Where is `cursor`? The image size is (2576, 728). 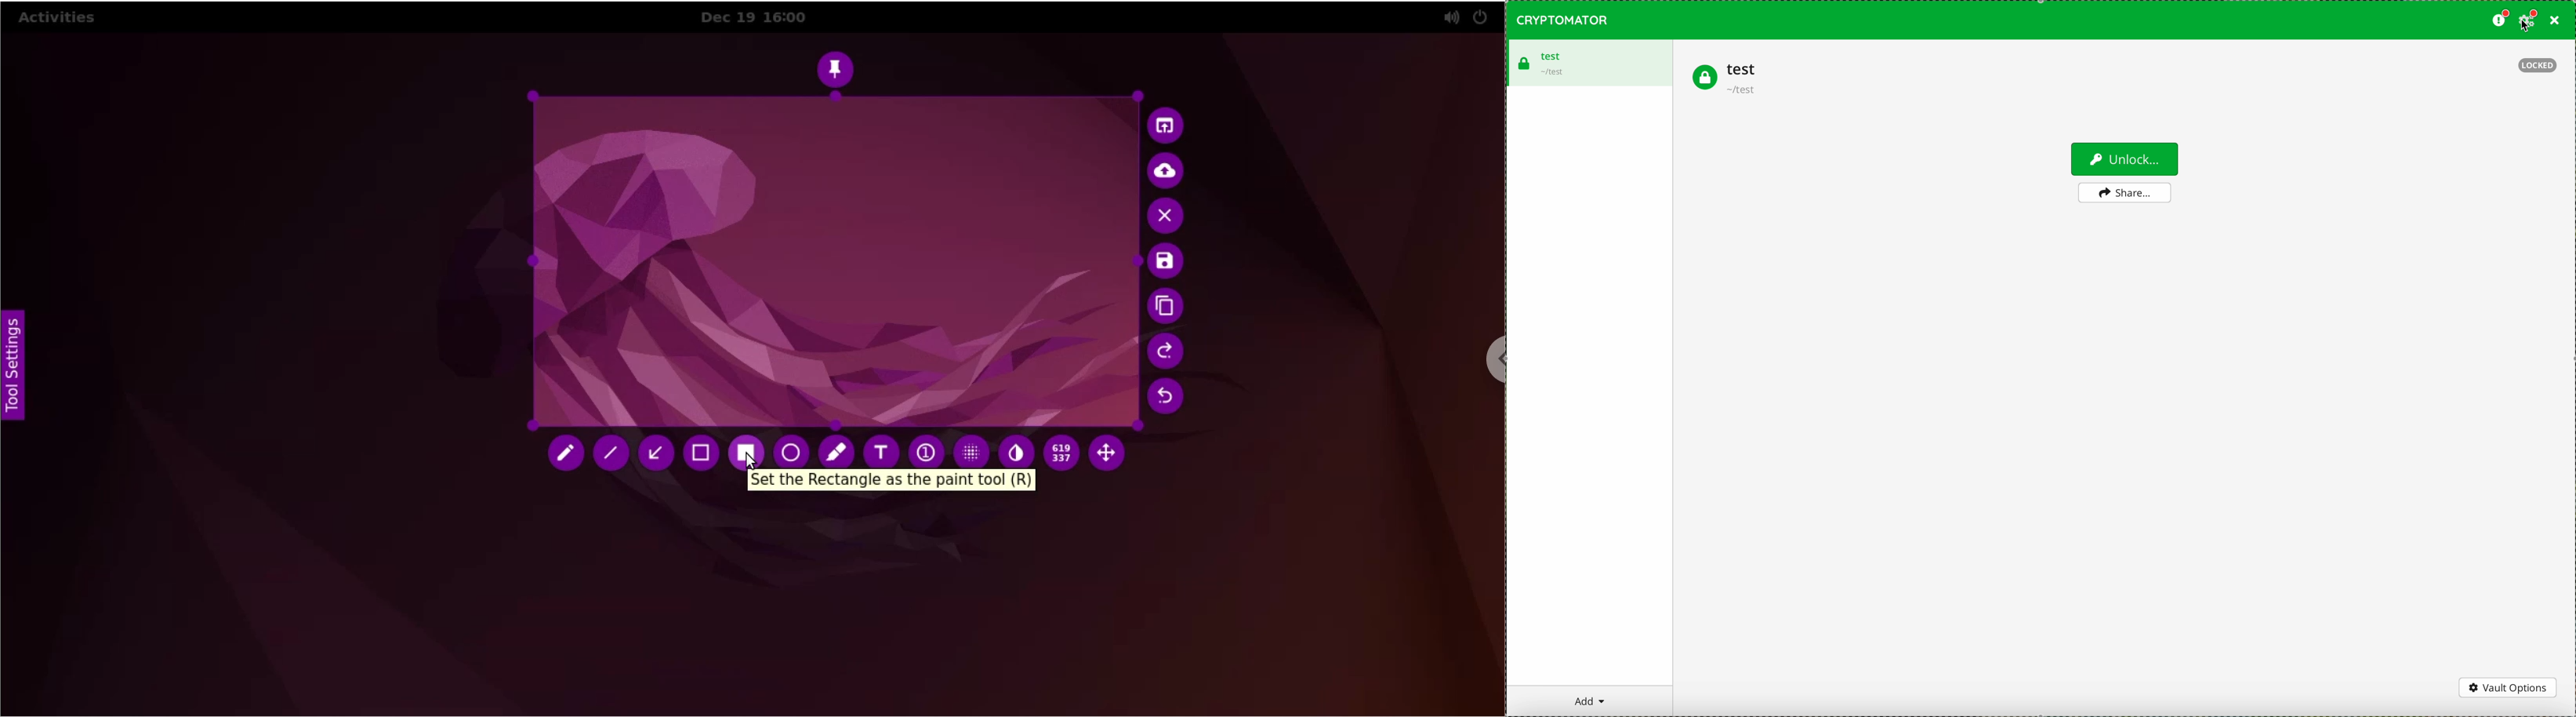 cursor is located at coordinates (2527, 30).